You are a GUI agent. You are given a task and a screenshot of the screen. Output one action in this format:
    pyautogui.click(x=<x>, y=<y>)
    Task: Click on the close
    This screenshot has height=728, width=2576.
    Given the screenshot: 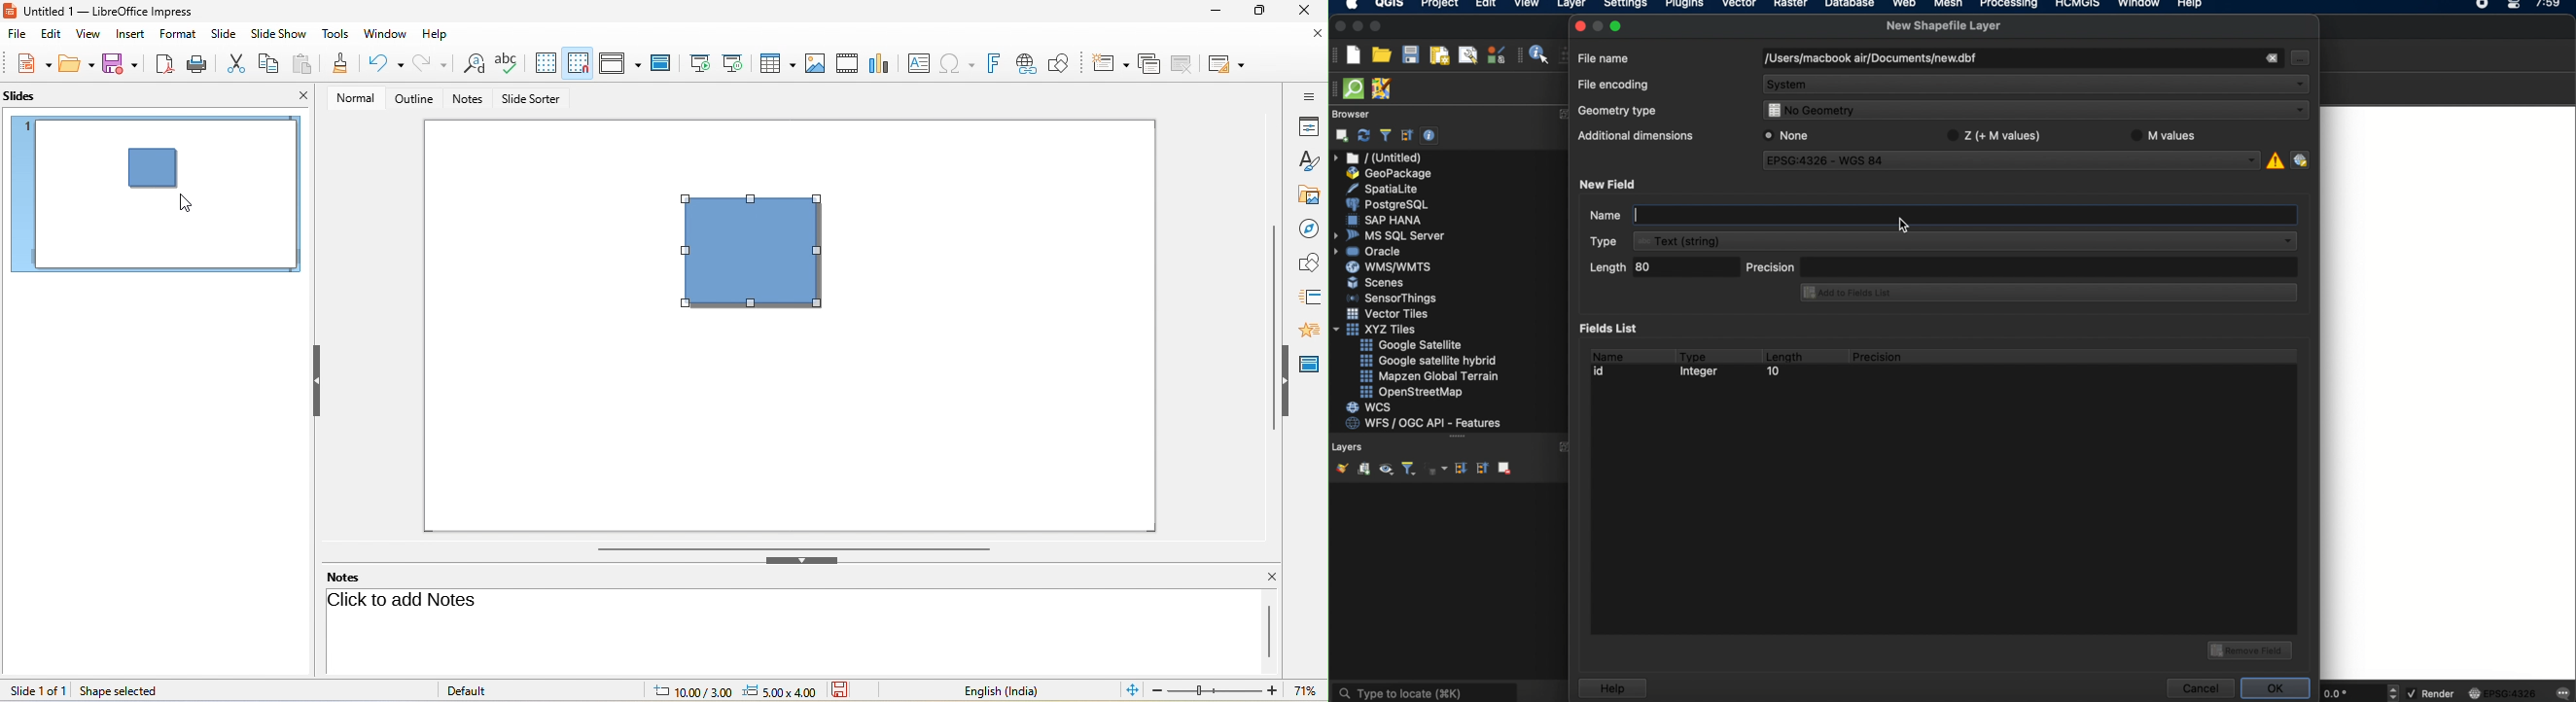 What is the action you would take?
    pyautogui.click(x=1579, y=26)
    